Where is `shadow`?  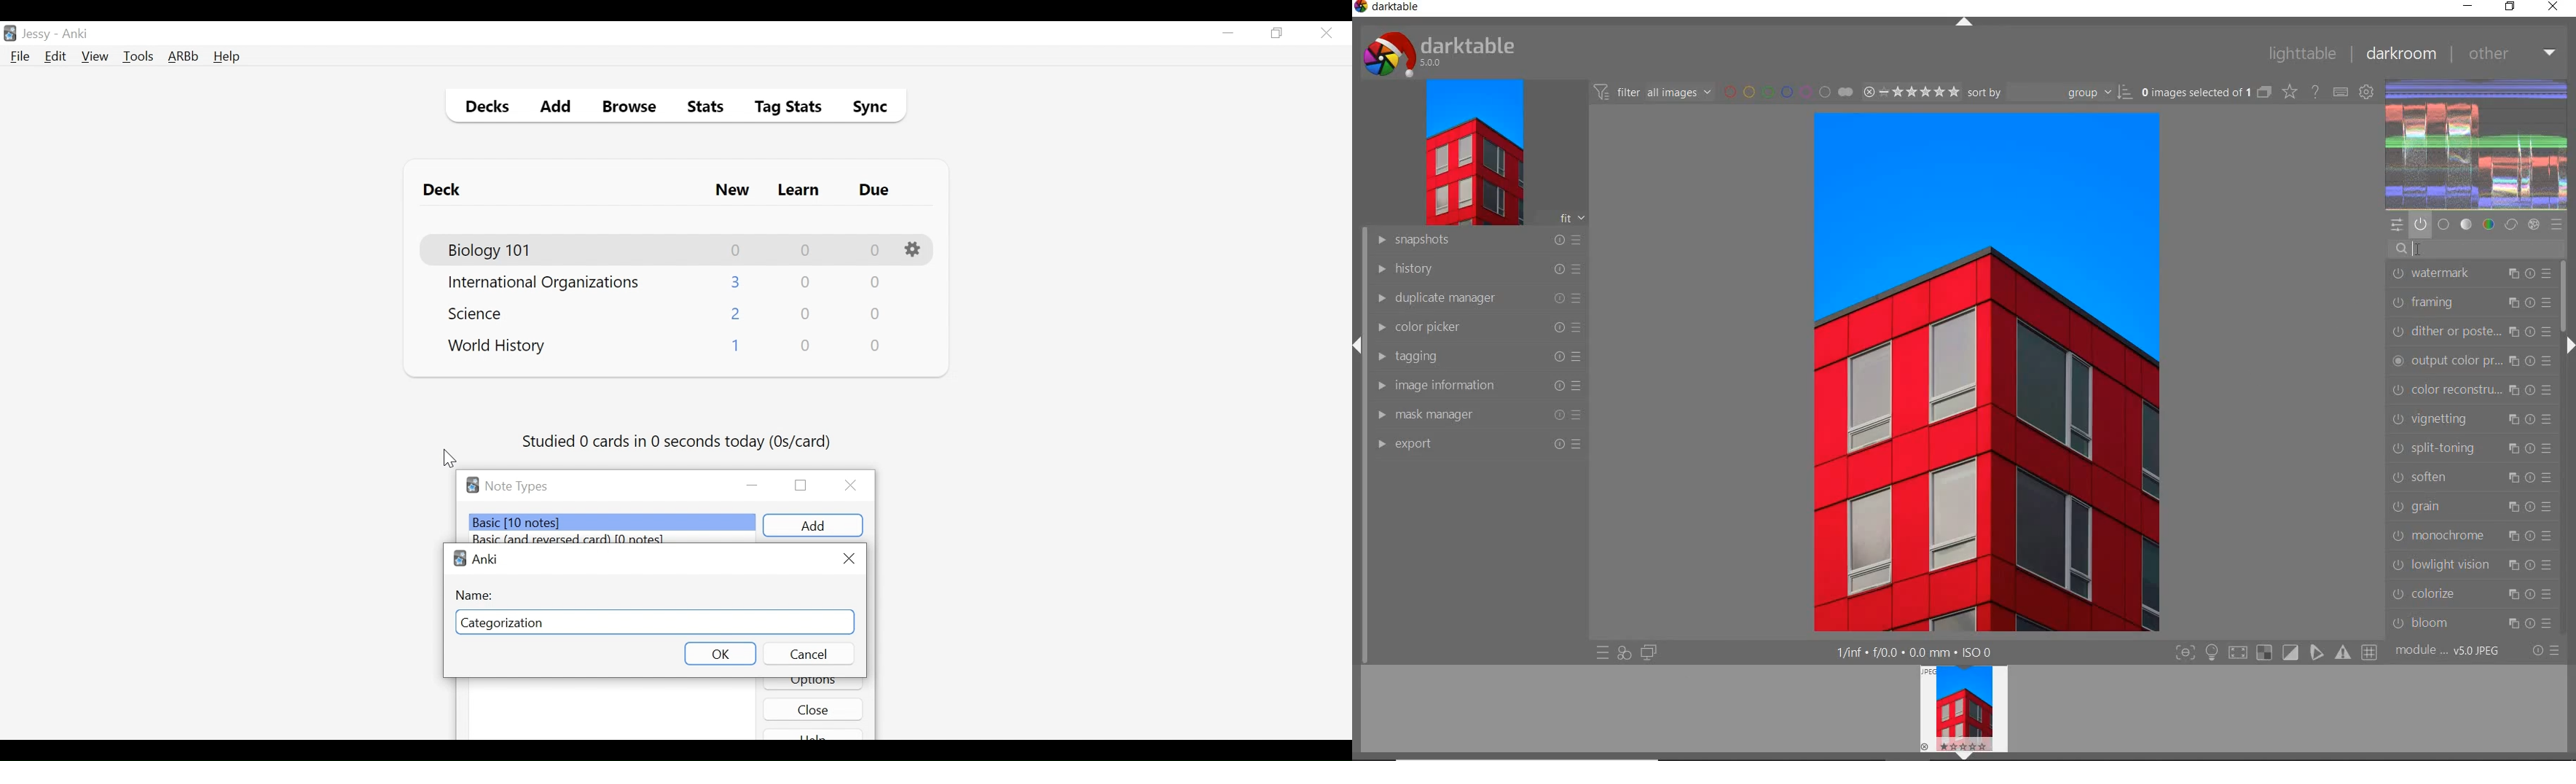 shadow is located at coordinates (2237, 653).